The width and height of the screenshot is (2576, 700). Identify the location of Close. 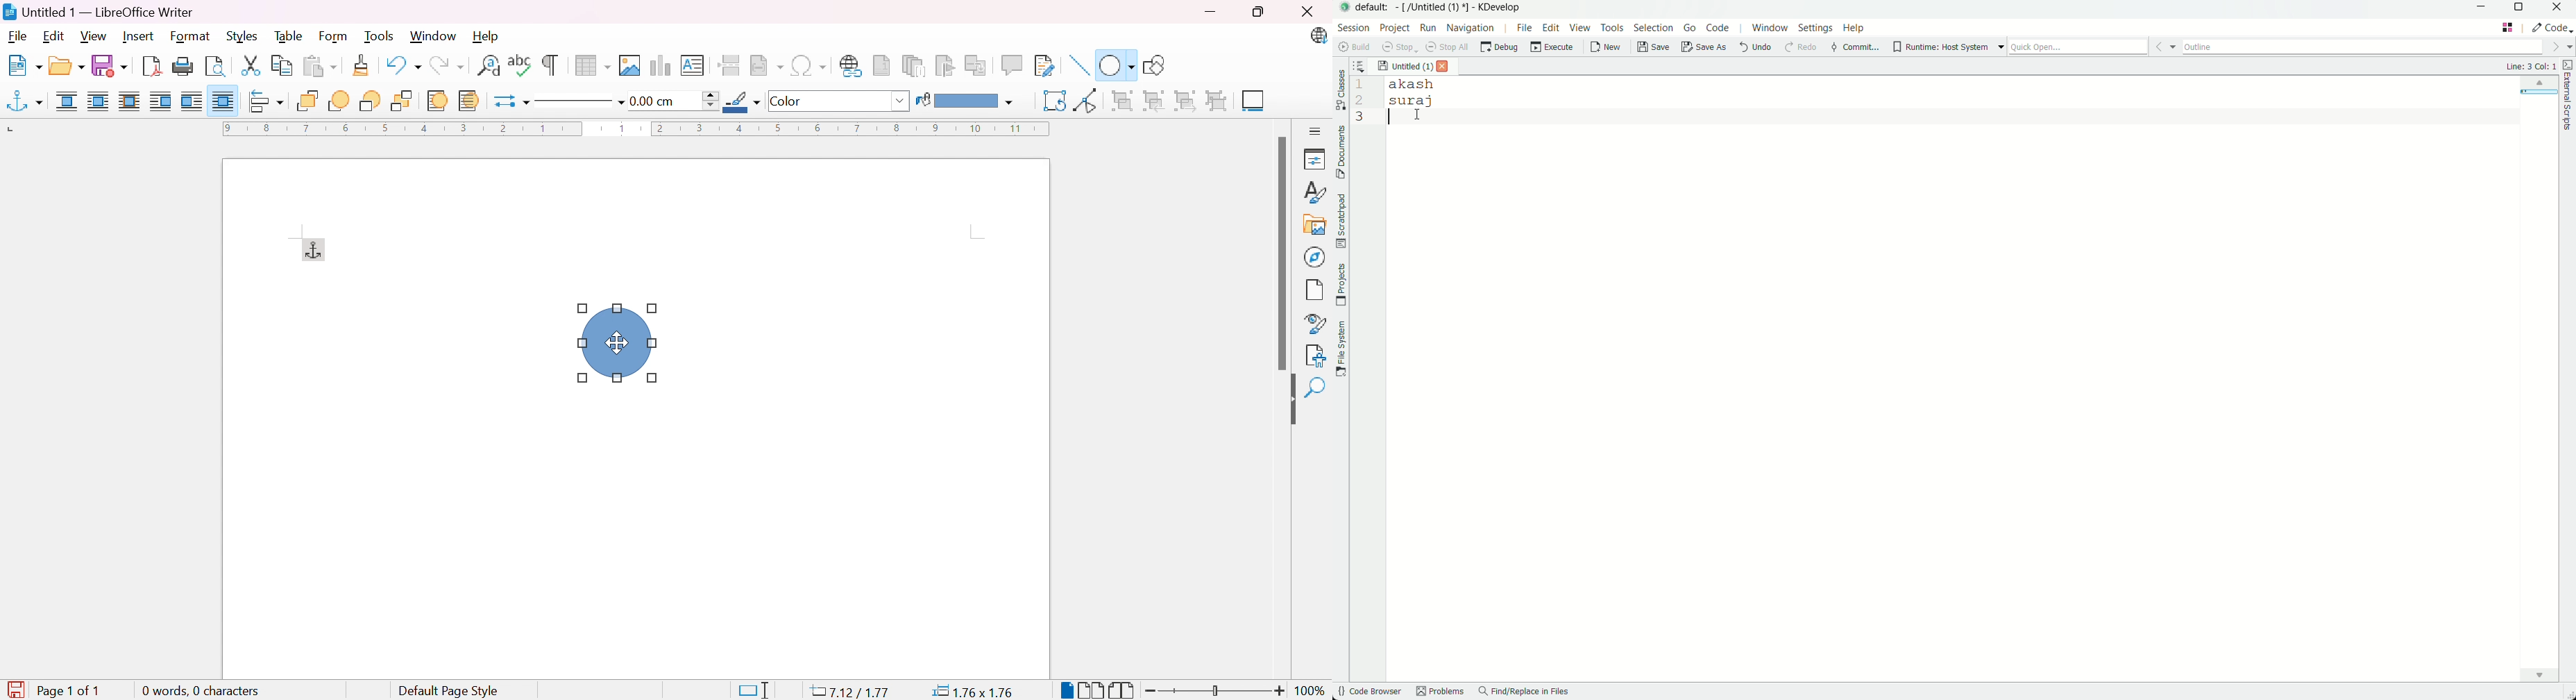
(1305, 11).